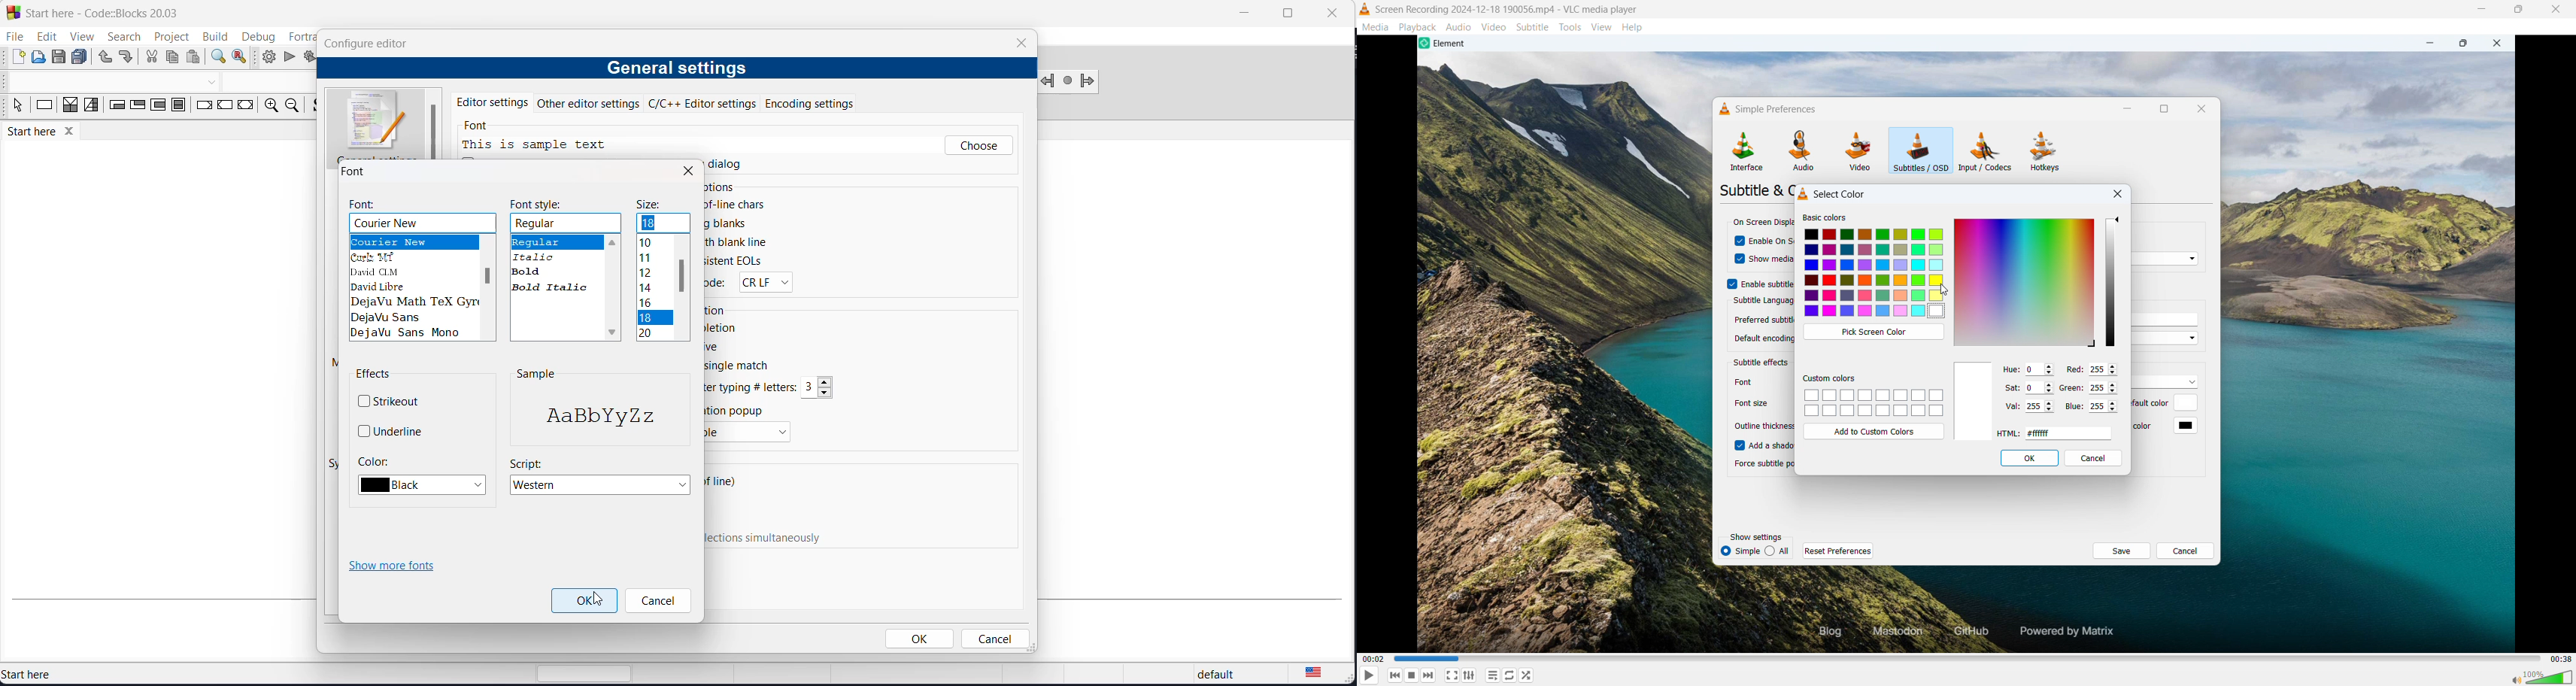  Describe the element at coordinates (657, 602) in the screenshot. I see `cancel` at that location.